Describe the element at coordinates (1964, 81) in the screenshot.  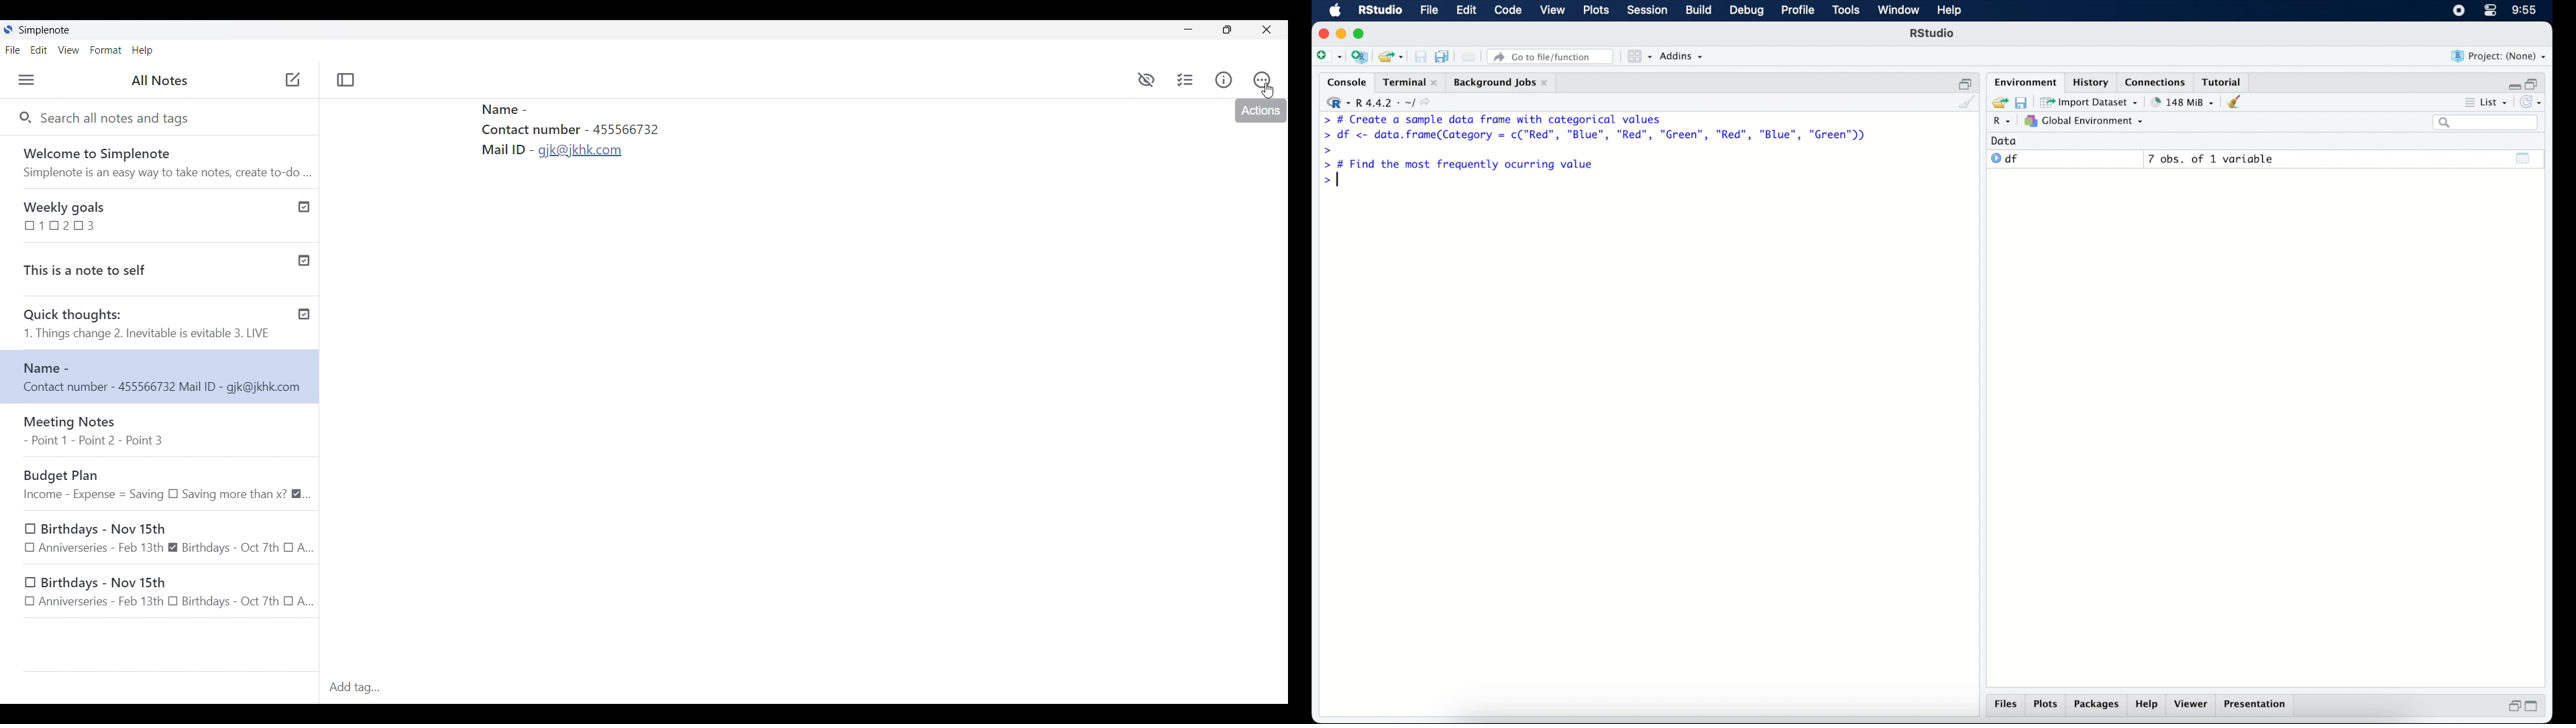
I see `restore down` at that location.